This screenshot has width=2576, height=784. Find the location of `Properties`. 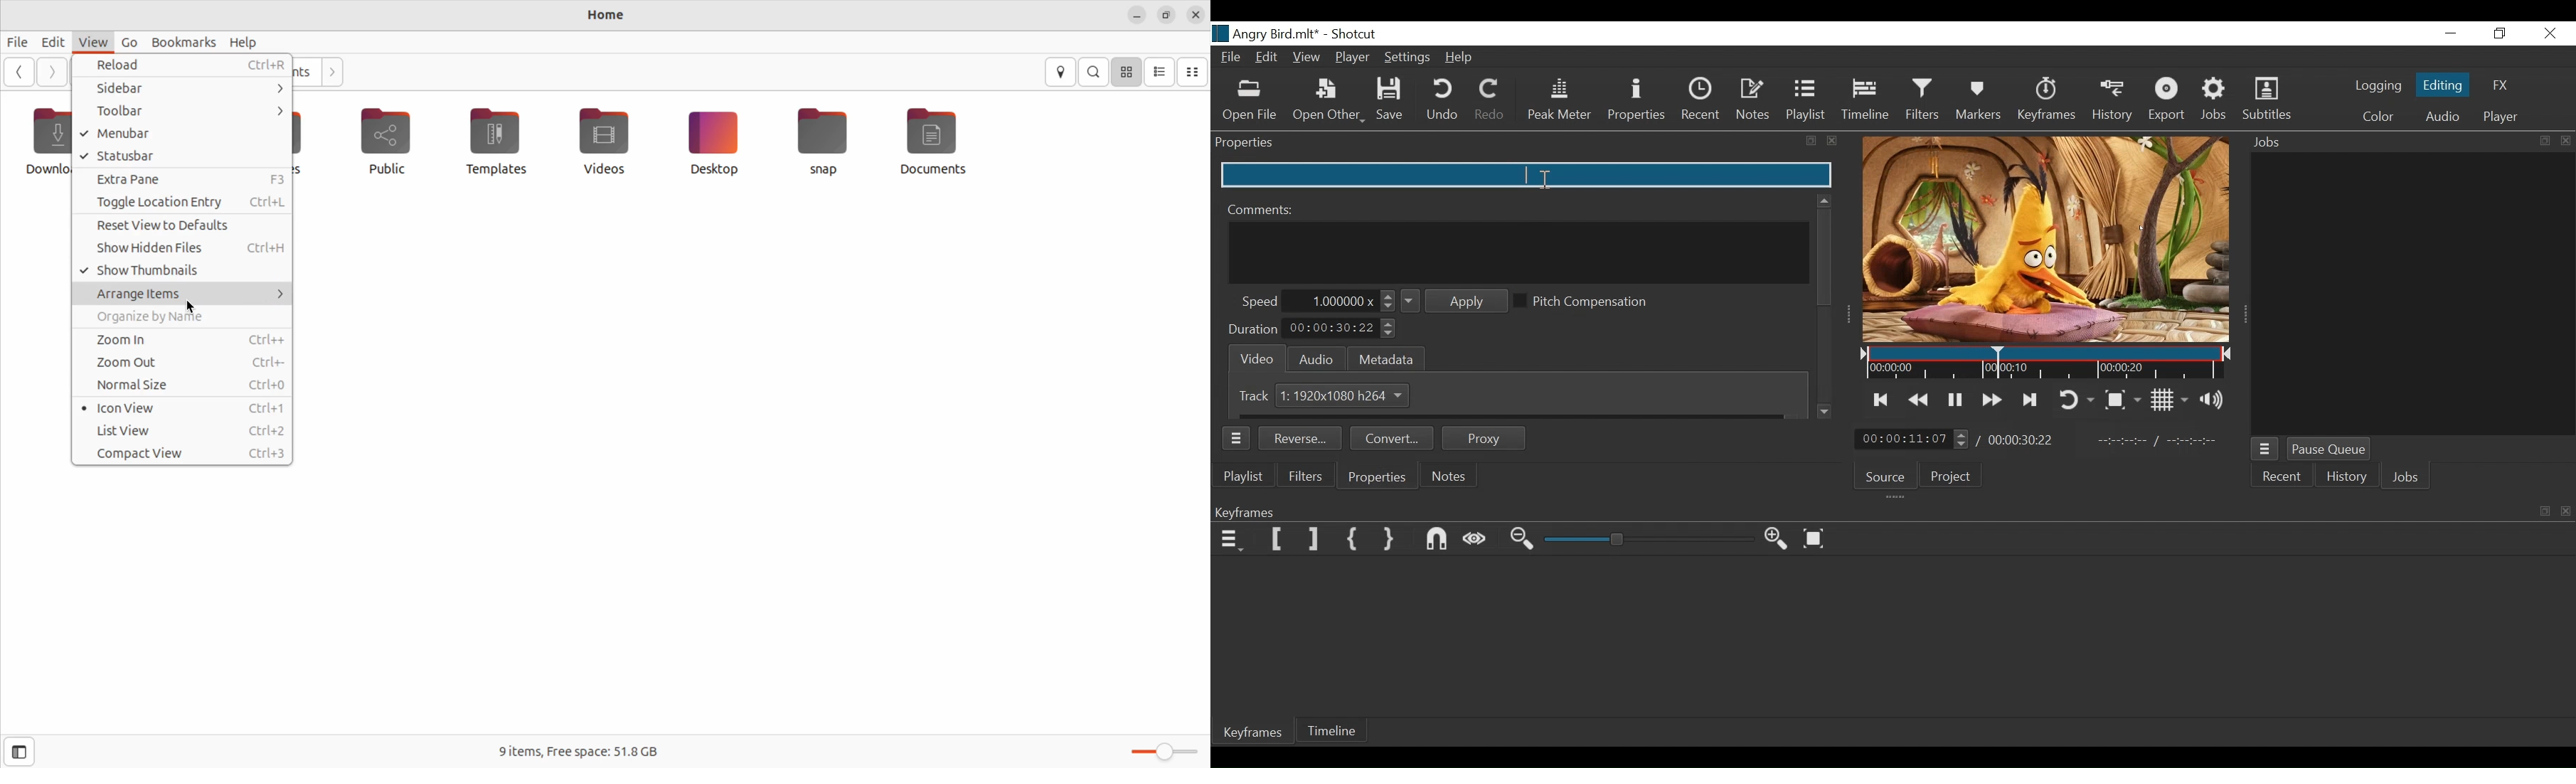

Properties is located at coordinates (1636, 100).